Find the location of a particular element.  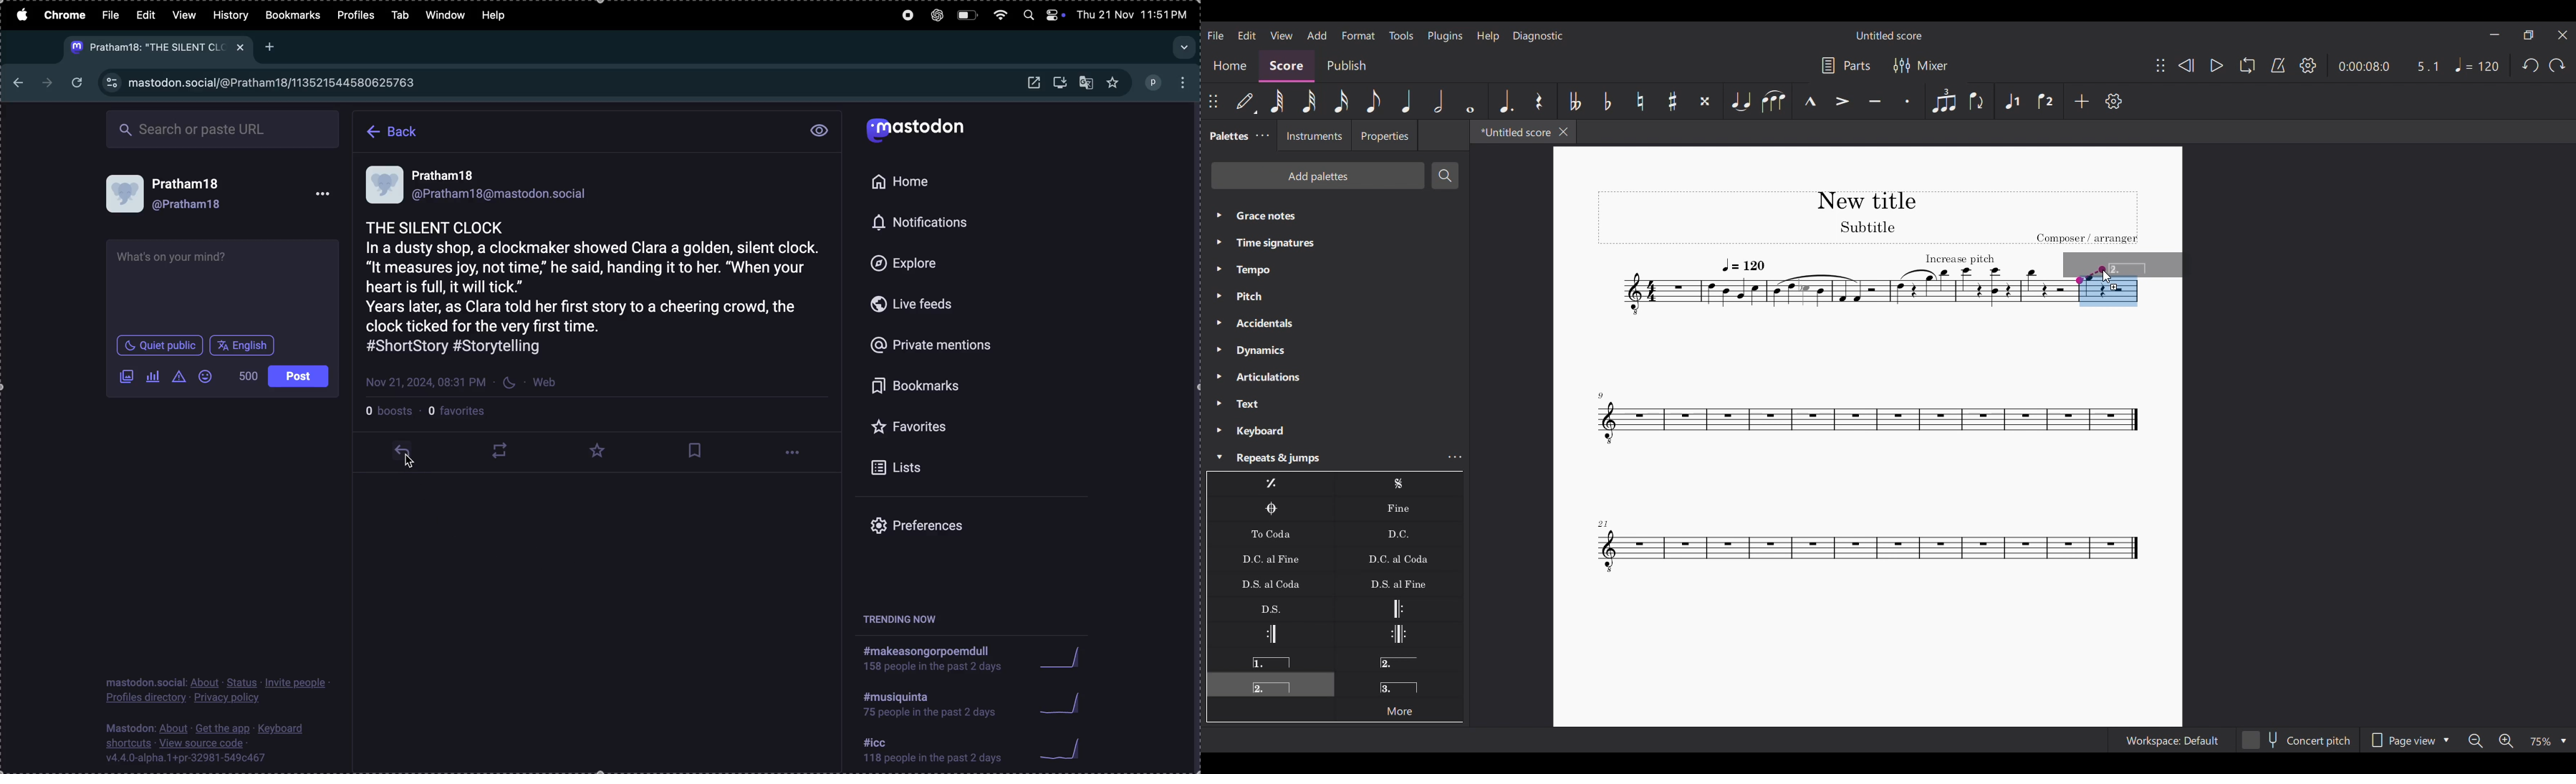

Pitch is located at coordinates (1335, 295).